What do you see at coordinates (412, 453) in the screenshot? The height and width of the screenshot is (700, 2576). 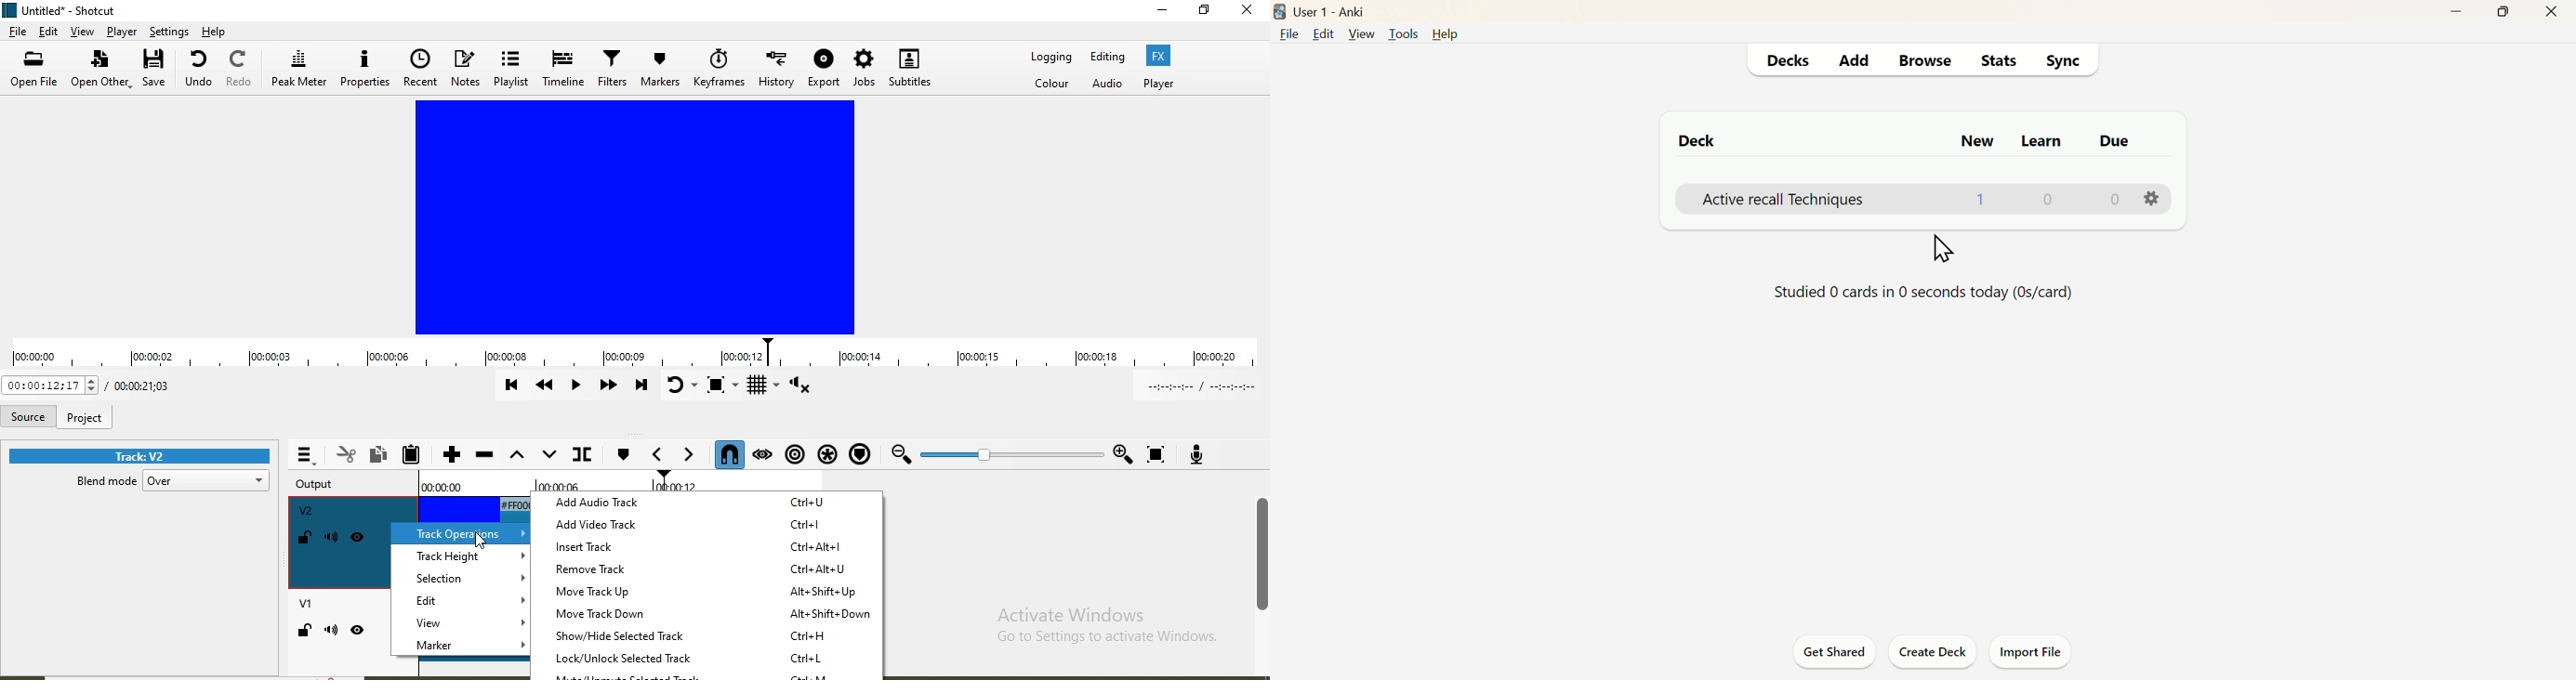 I see `Paste ` at bounding box center [412, 453].